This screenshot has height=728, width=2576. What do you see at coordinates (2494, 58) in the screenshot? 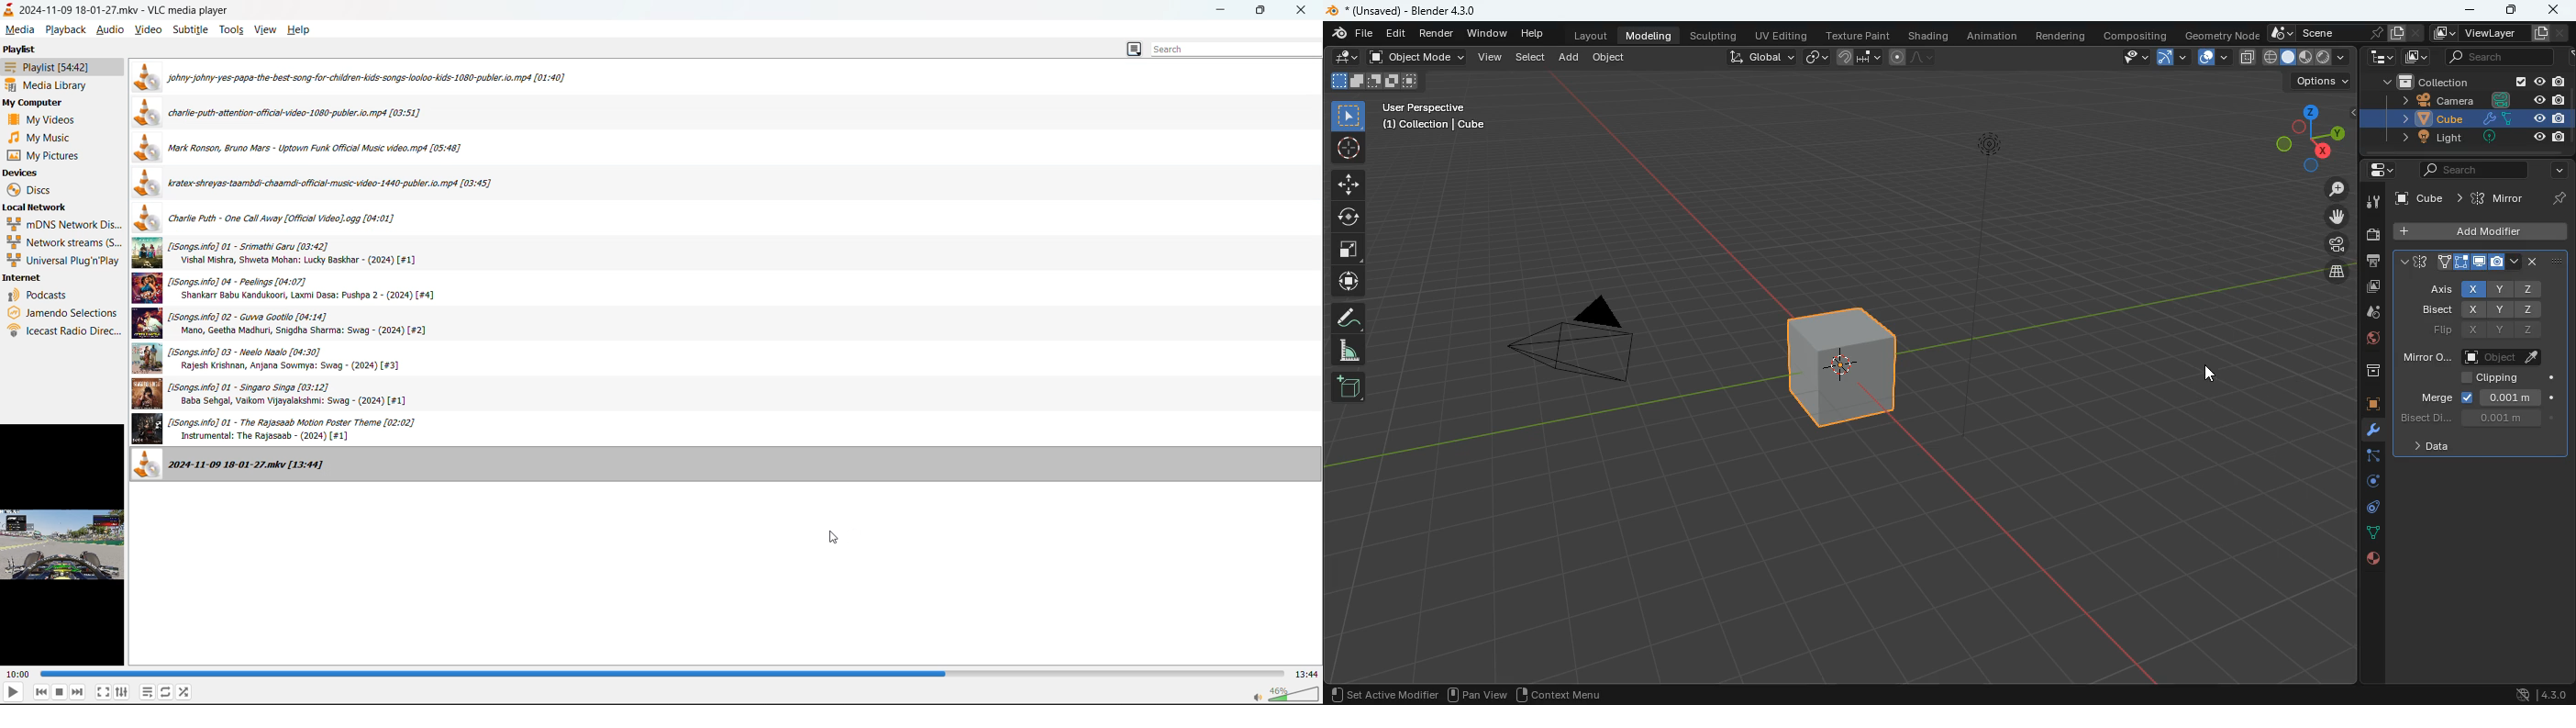
I see `search` at bounding box center [2494, 58].